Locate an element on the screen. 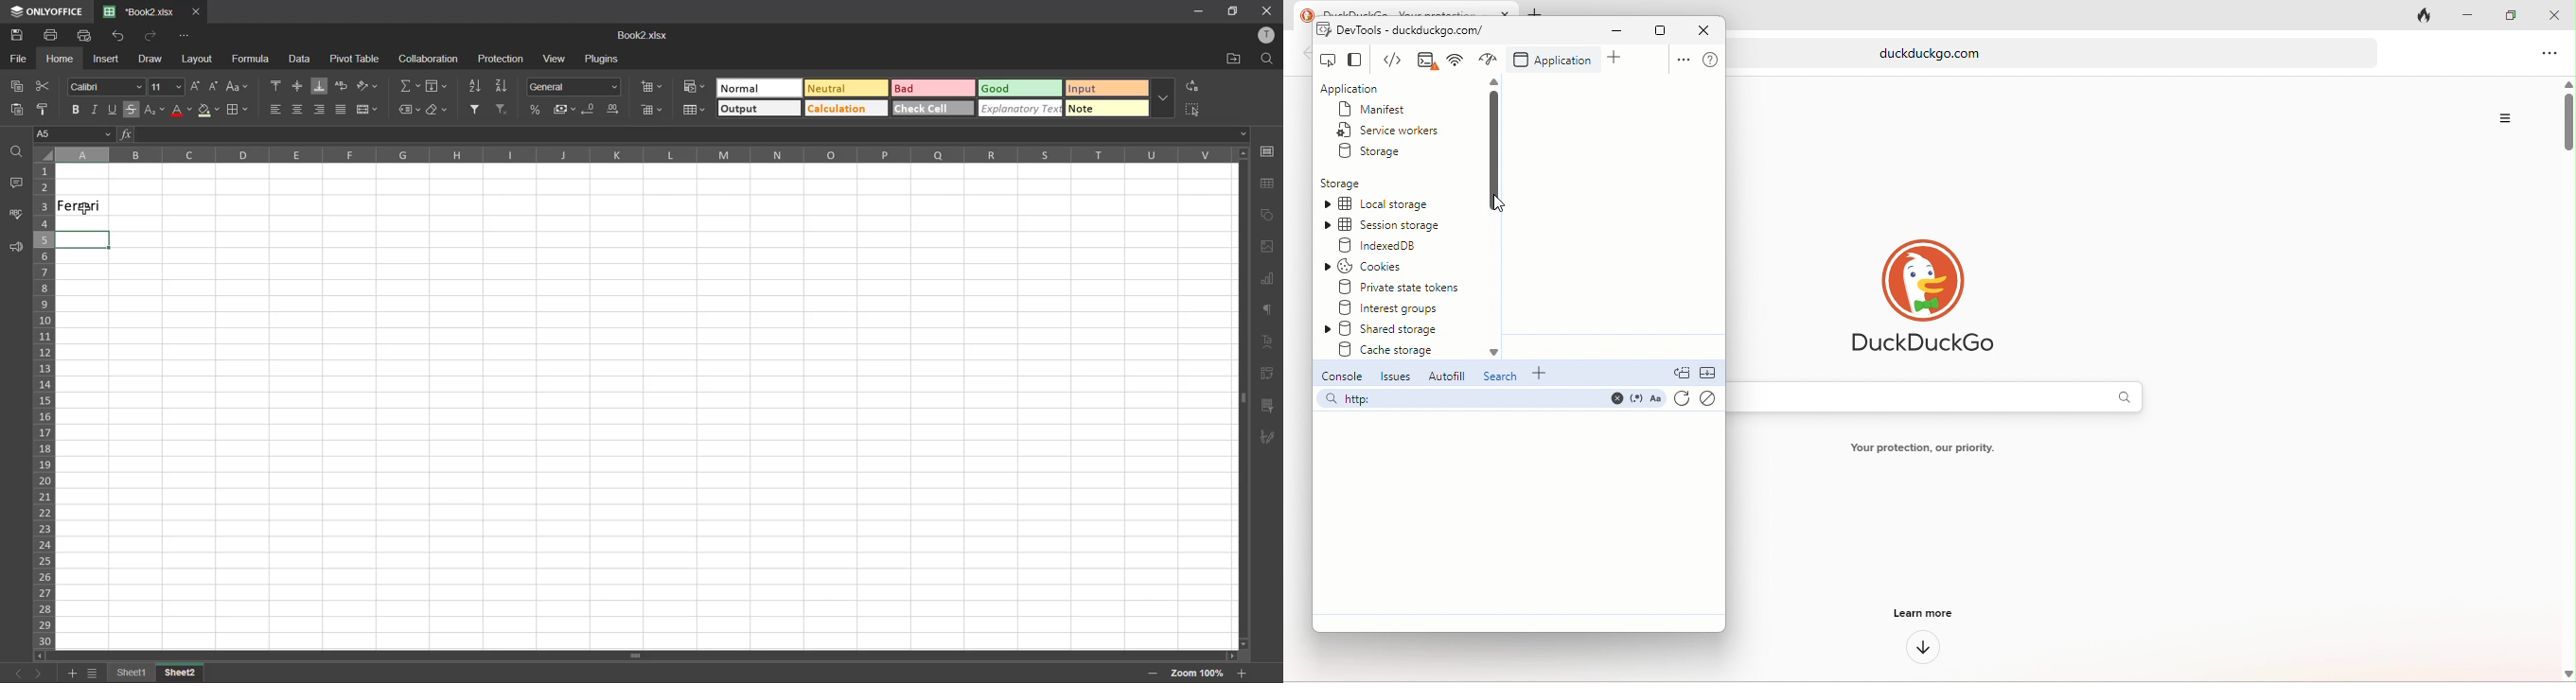 The height and width of the screenshot is (700, 2576). find is located at coordinates (18, 154).